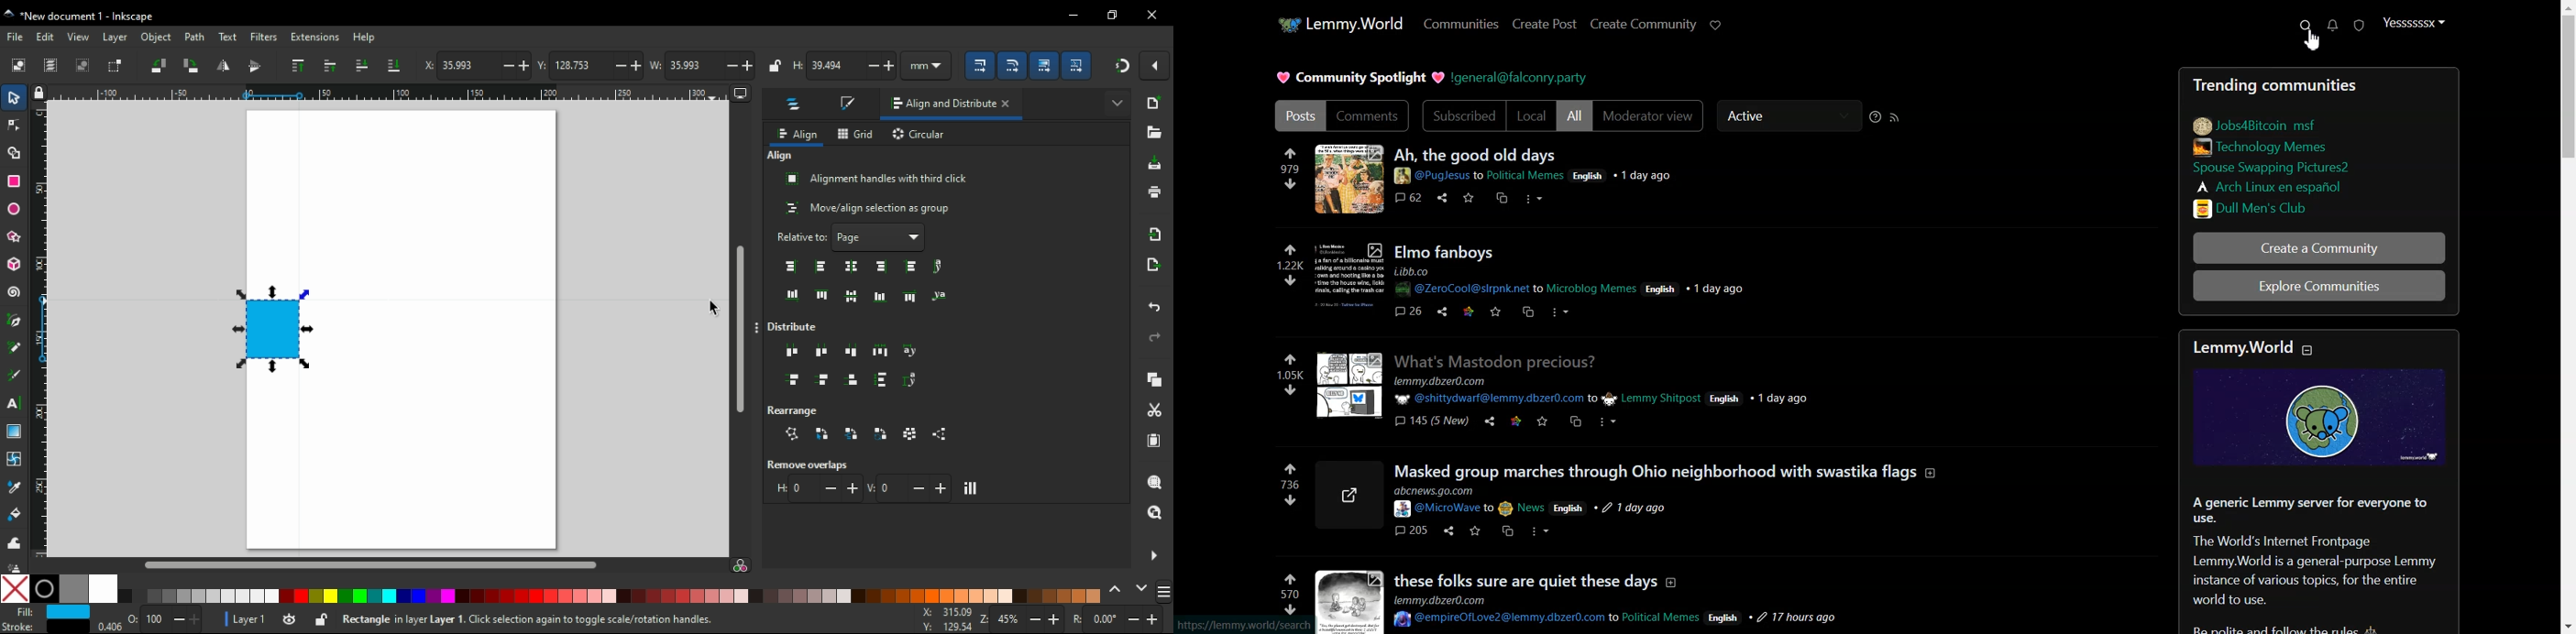  Describe the element at coordinates (476, 66) in the screenshot. I see `horizontal coordinate of selection` at that location.